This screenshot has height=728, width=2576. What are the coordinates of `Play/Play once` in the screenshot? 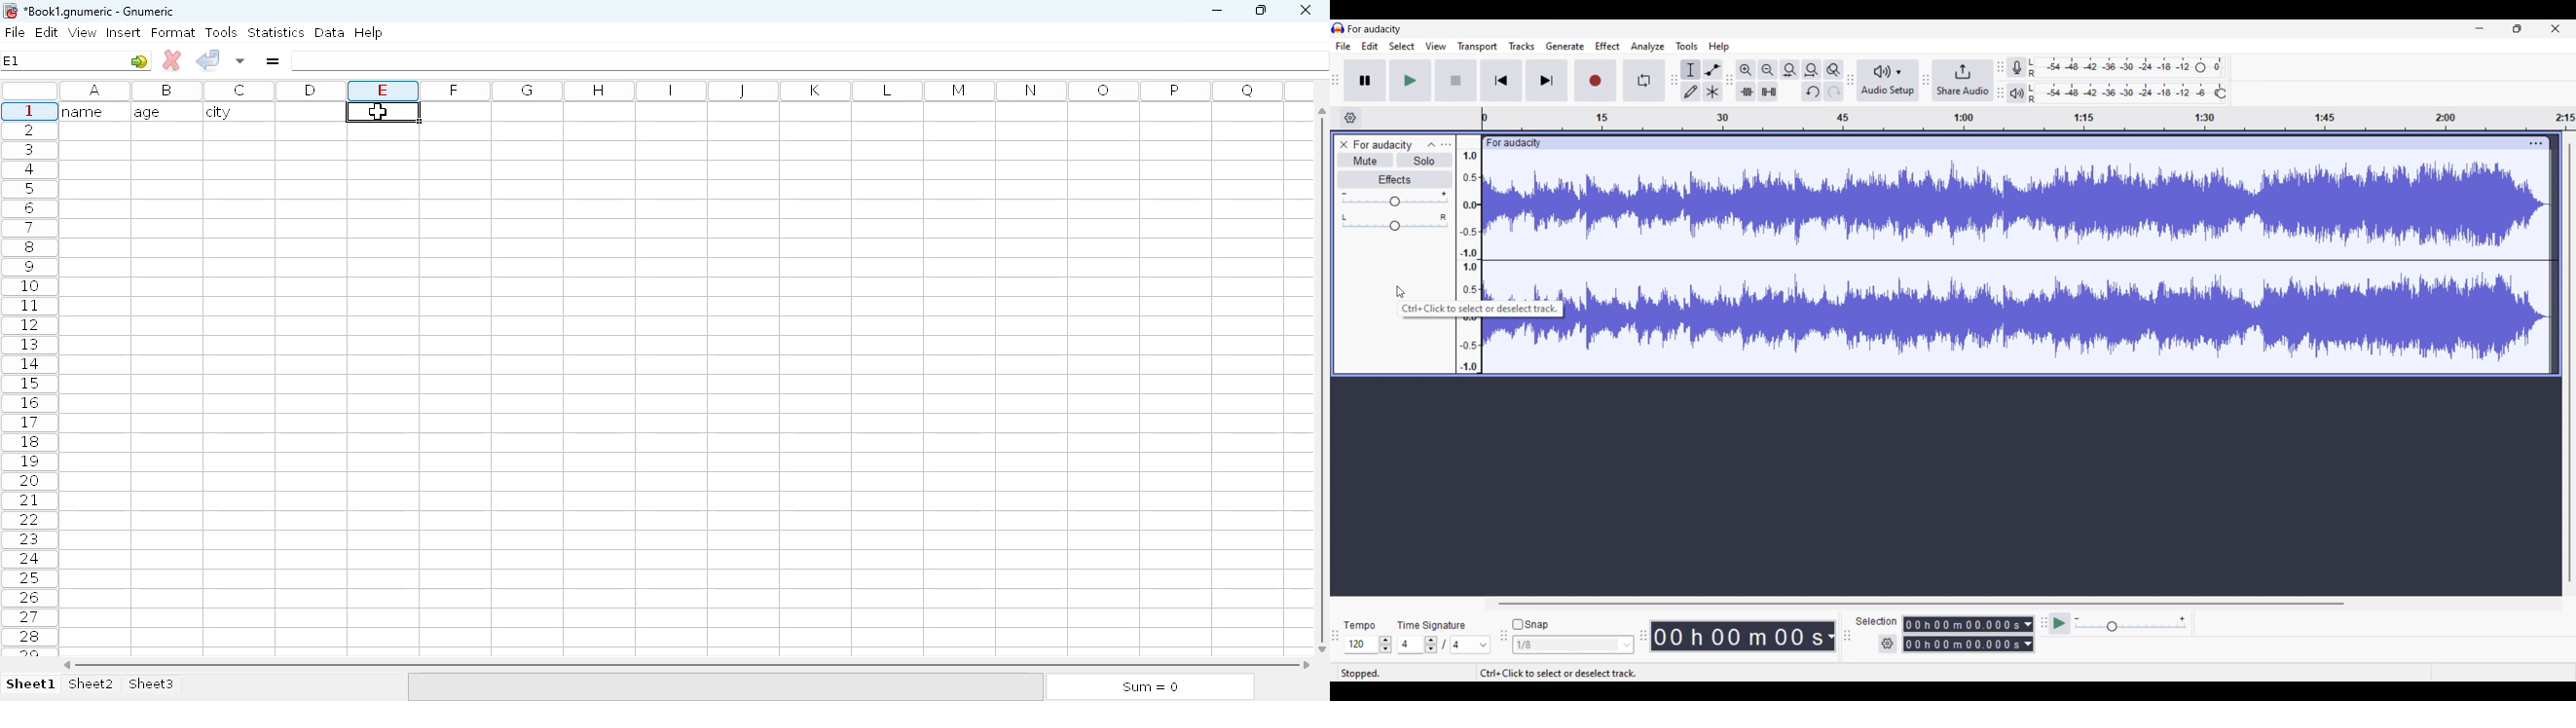 It's located at (1410, 80).